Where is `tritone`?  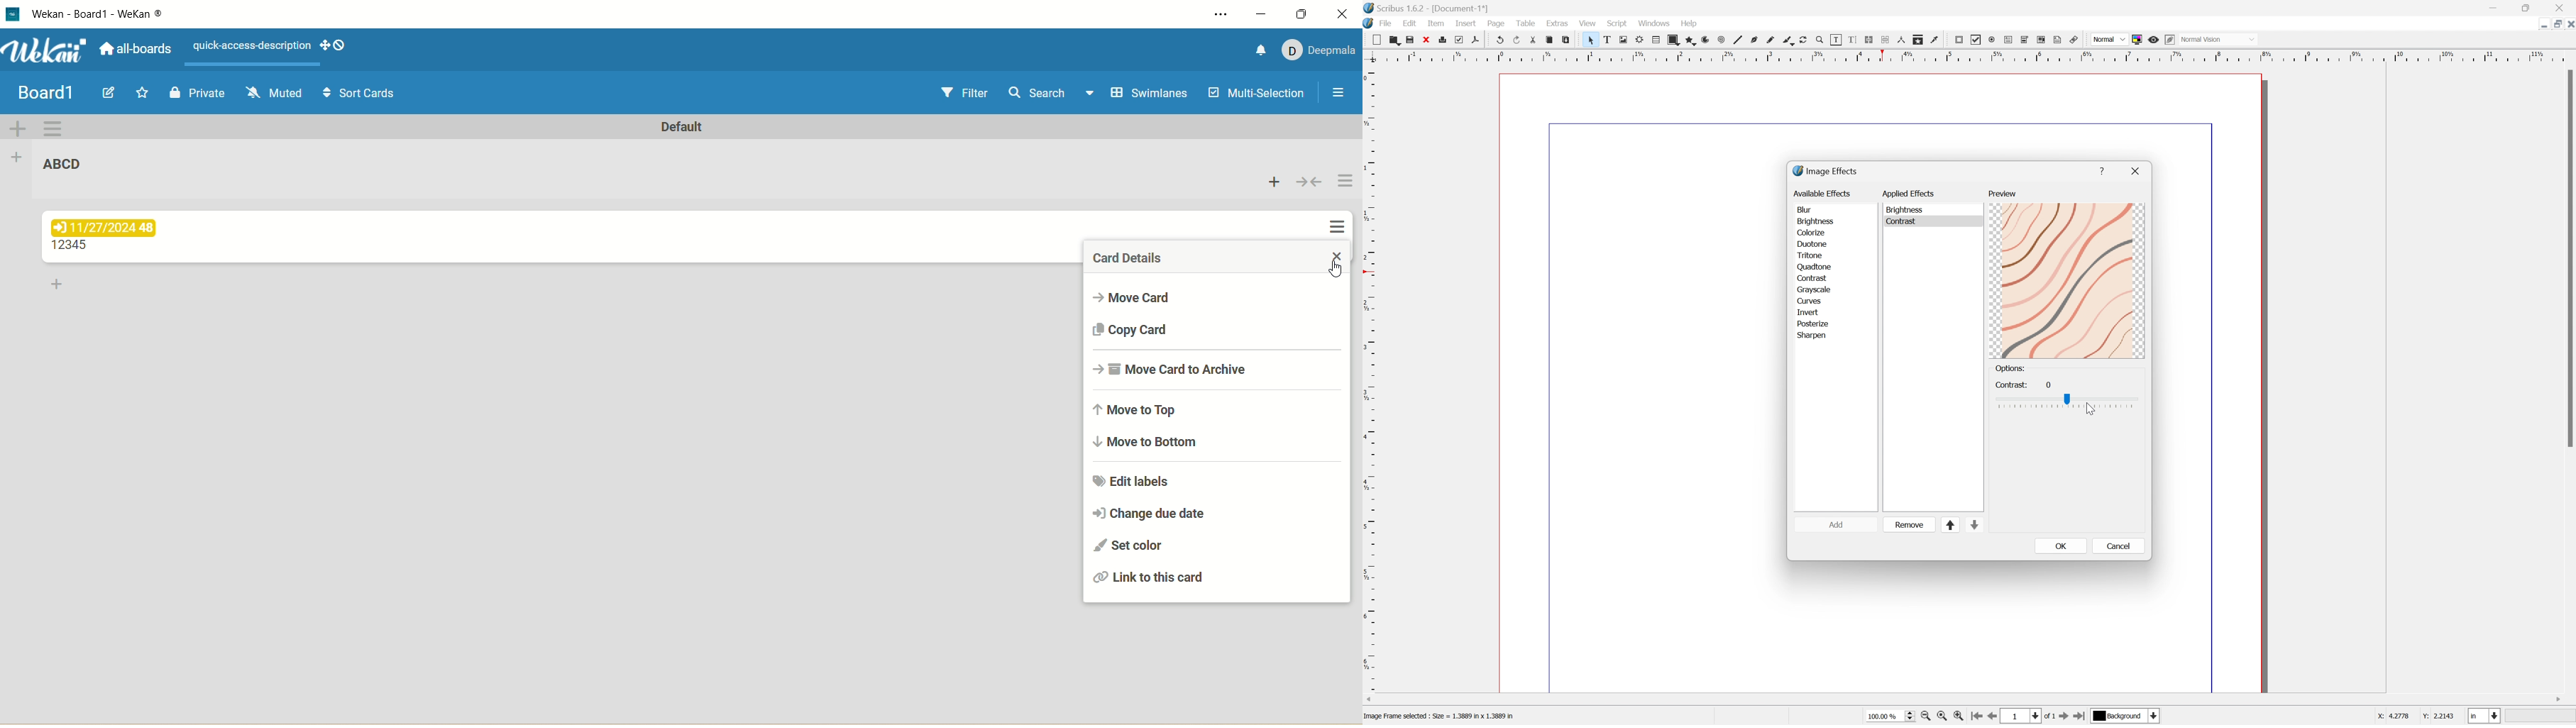
tritone is located at coordinates (1812, 254).